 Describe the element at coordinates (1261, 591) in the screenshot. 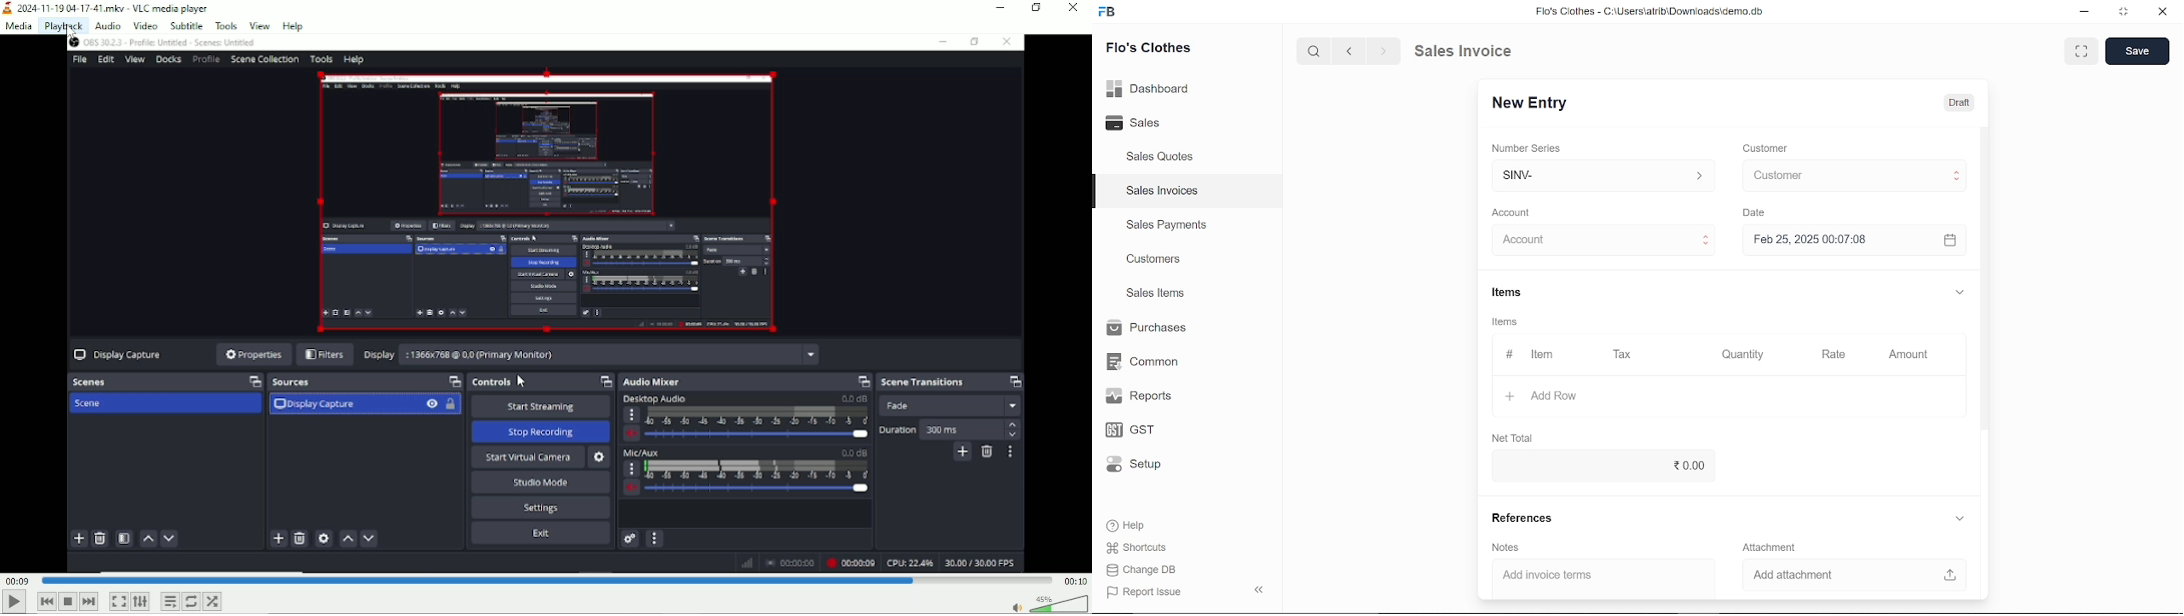

I see `collapse` at that location.